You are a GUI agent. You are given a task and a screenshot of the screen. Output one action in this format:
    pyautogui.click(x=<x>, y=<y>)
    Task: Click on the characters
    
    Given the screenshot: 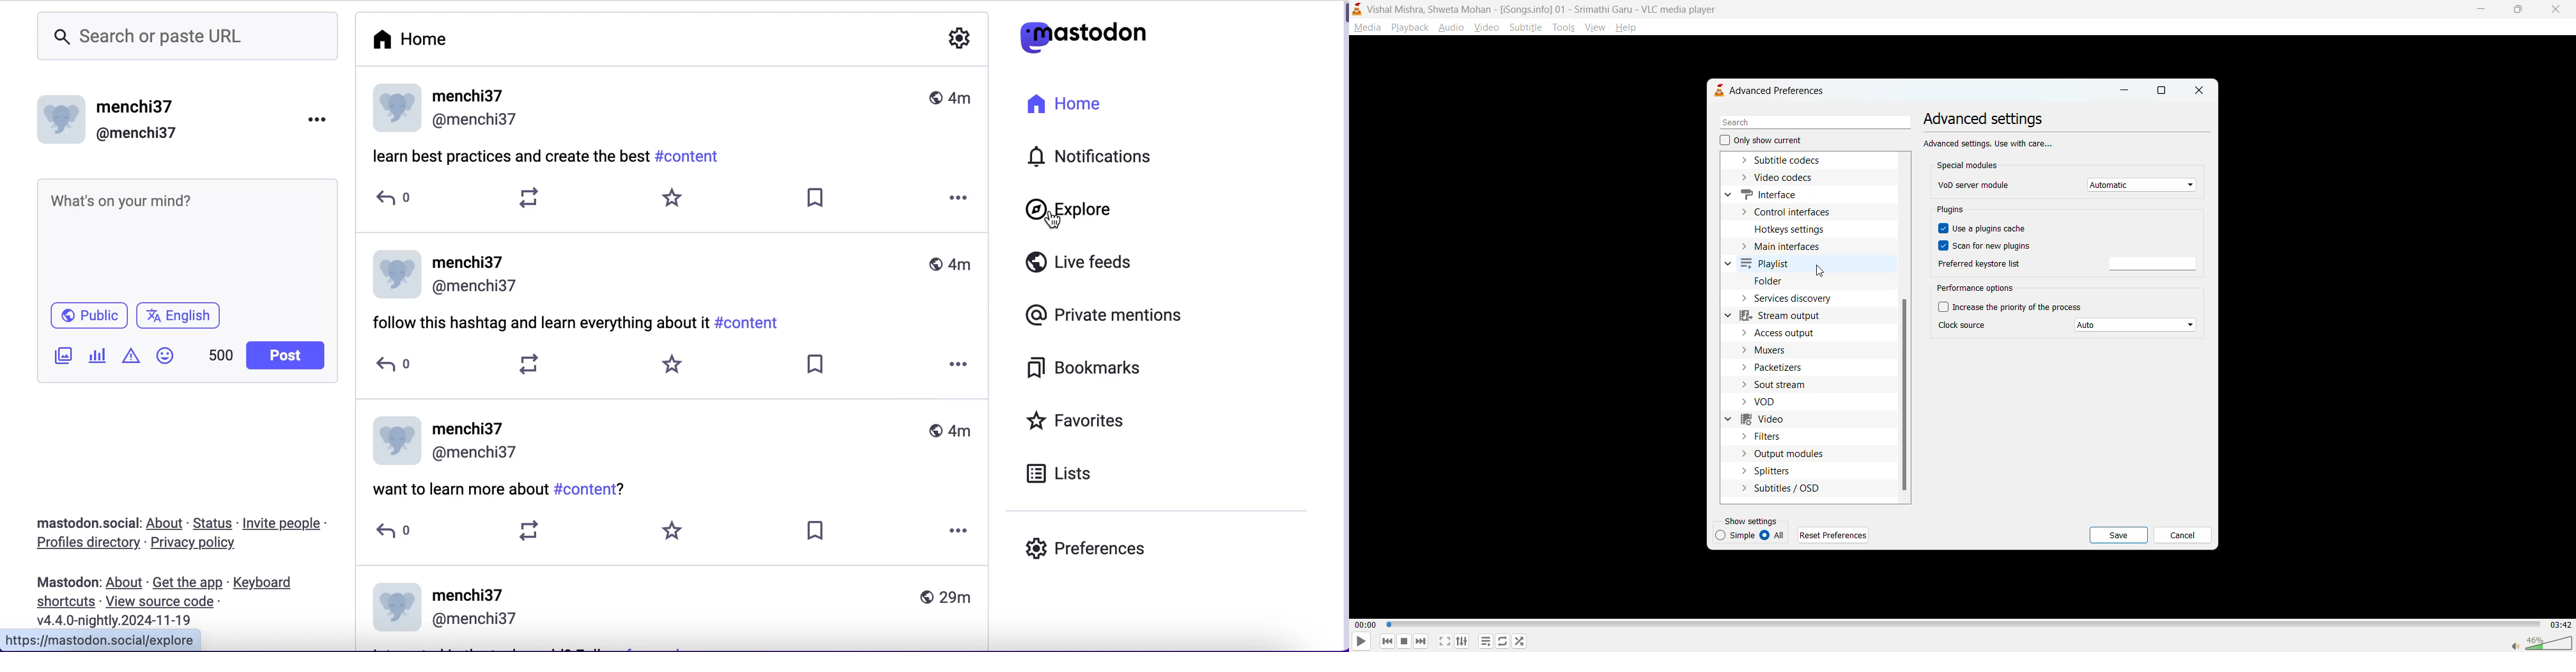 What is the action you would take?
    pyautogui.click(x=222, y=356)
    